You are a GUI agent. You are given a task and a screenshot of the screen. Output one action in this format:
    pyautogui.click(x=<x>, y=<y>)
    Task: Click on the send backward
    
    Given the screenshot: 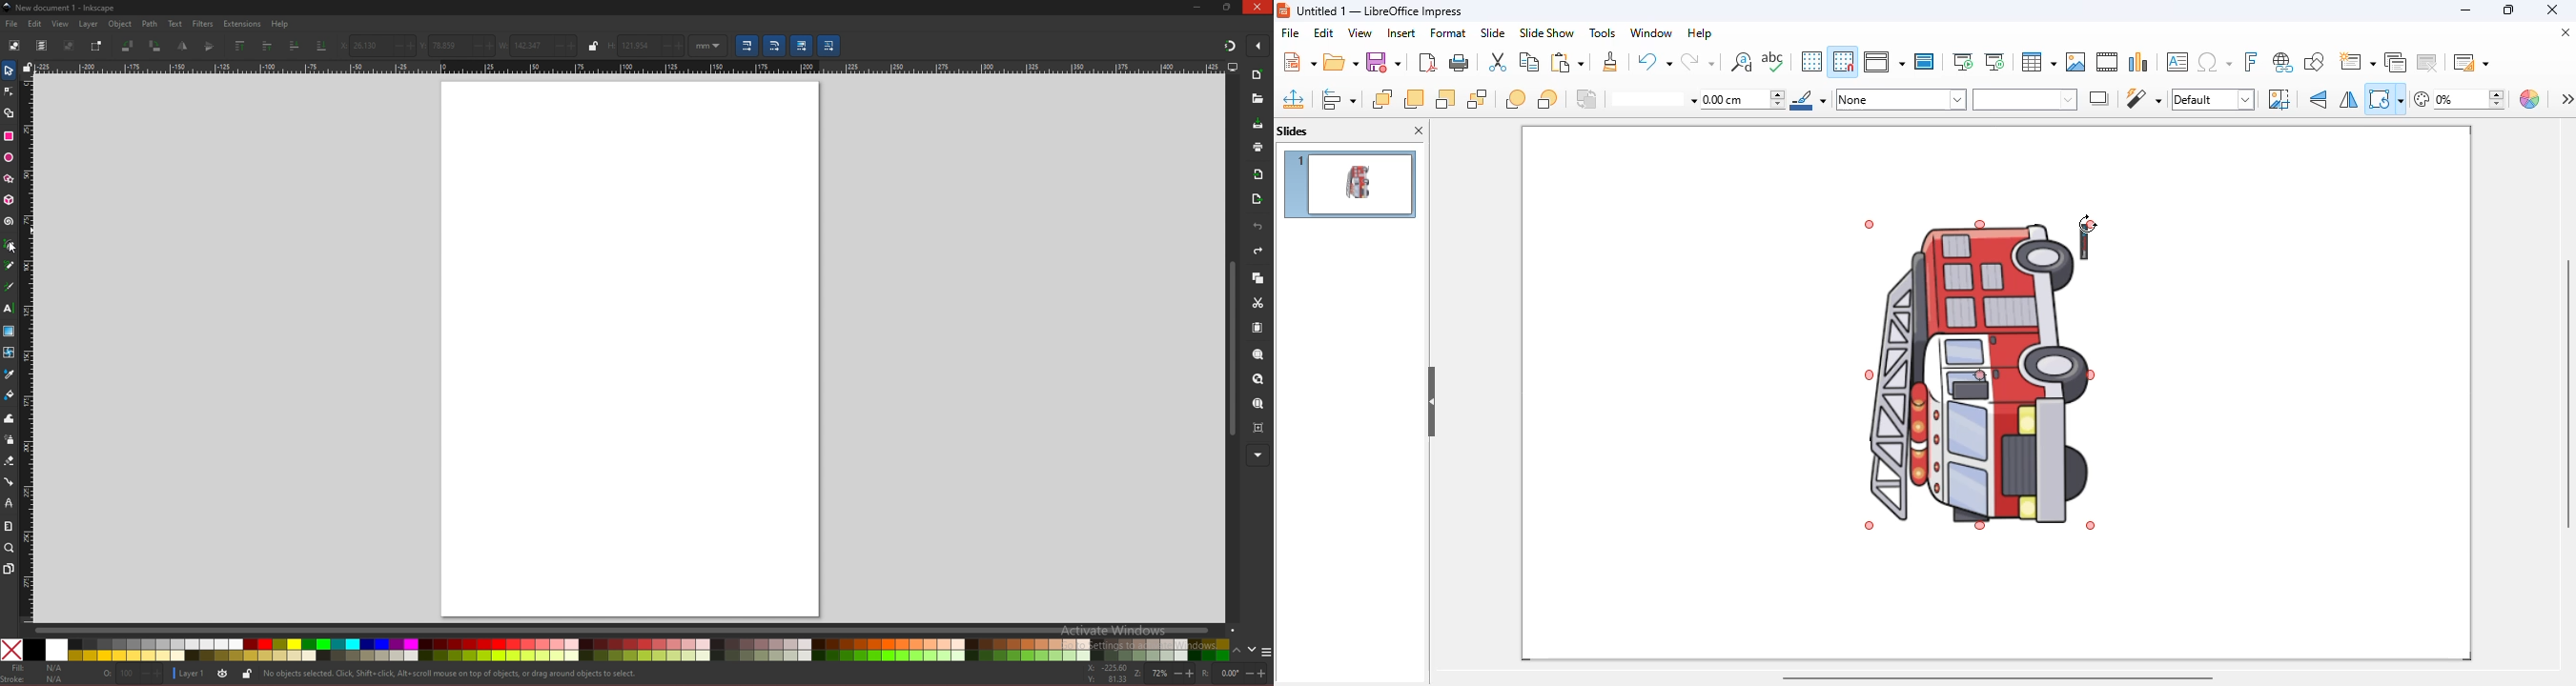 What is the action you would take?
    pyautogui.click(x=1445, y=99)
    